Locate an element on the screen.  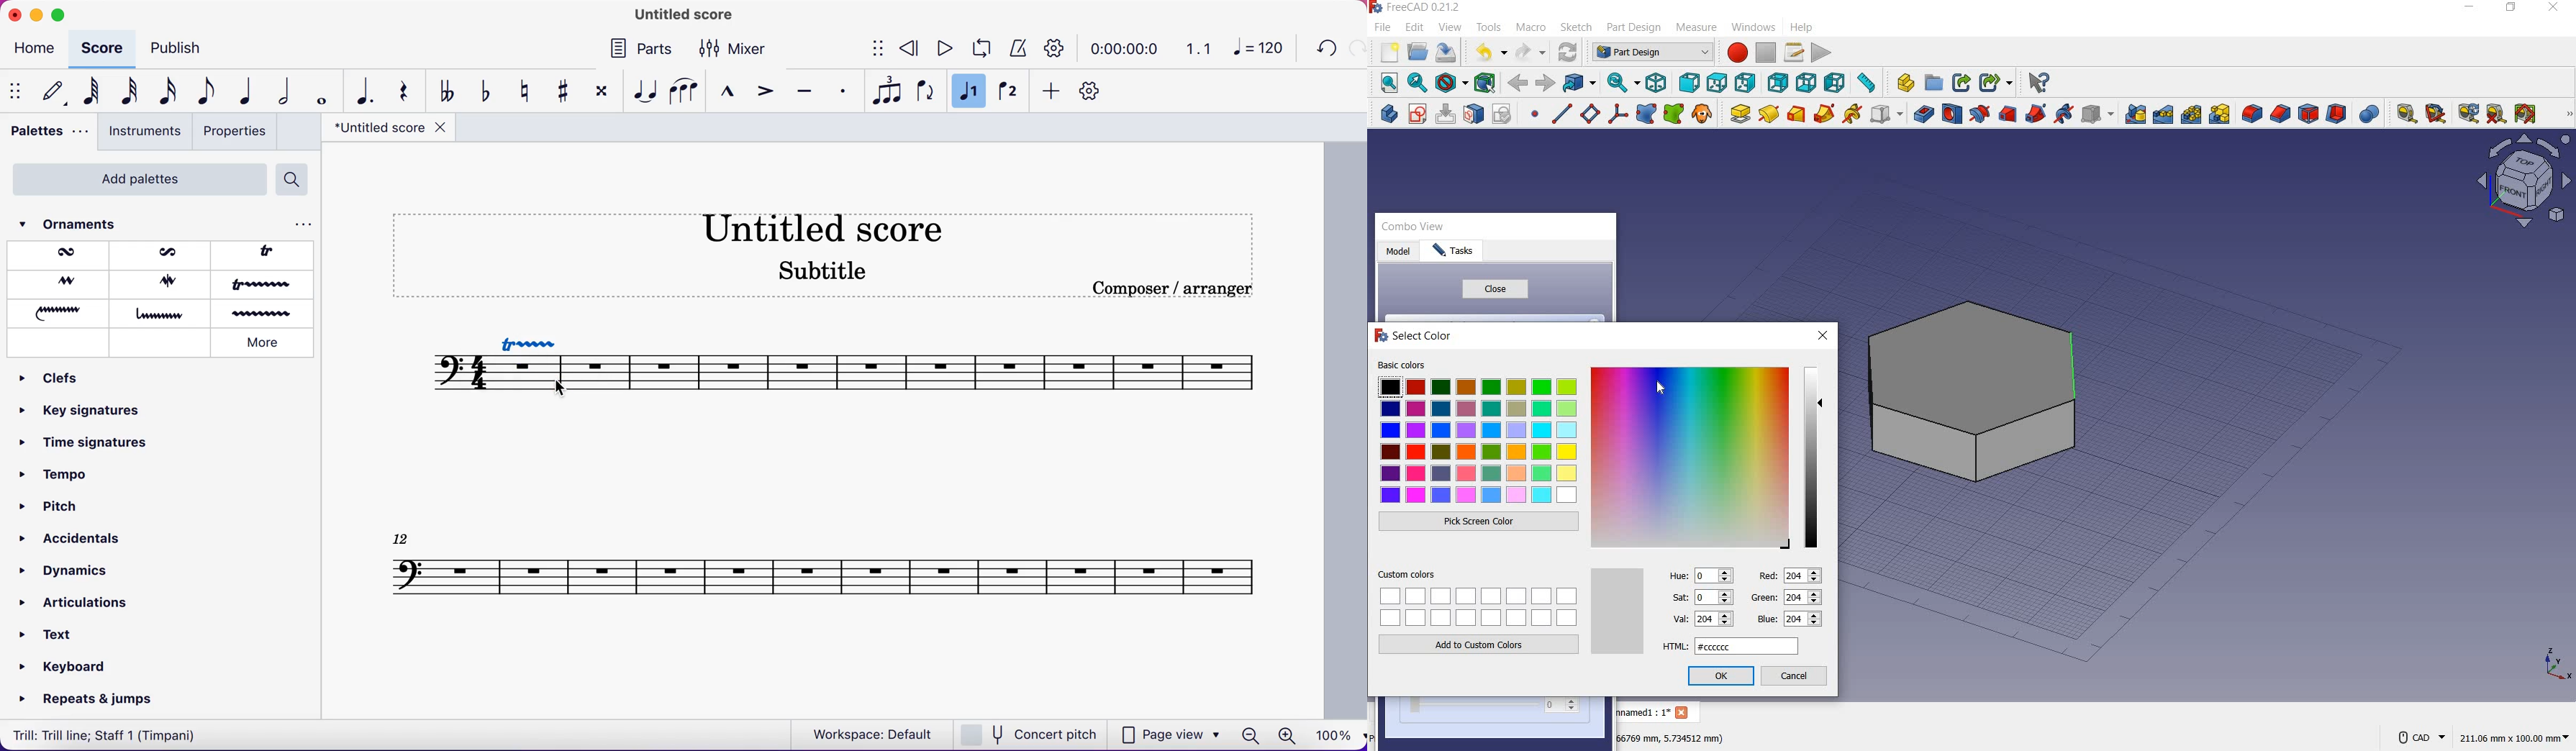
fillet is located at coordinates (2251, 114).